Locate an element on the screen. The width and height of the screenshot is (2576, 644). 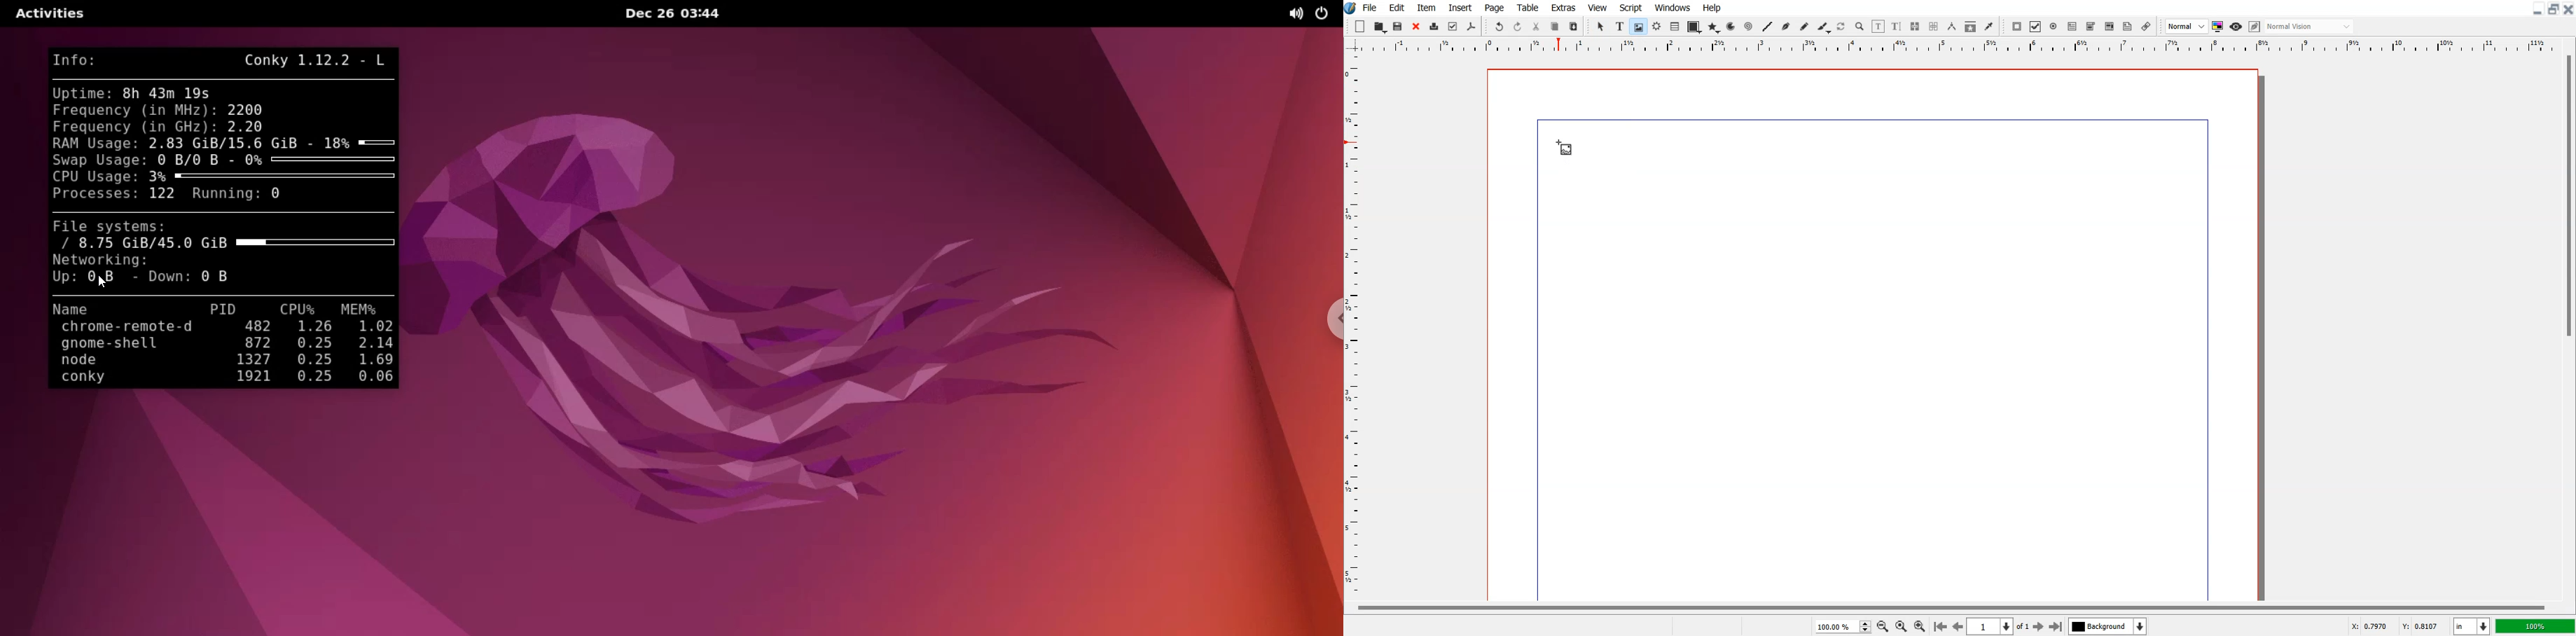
Add is located at coordinates (1361, 26).